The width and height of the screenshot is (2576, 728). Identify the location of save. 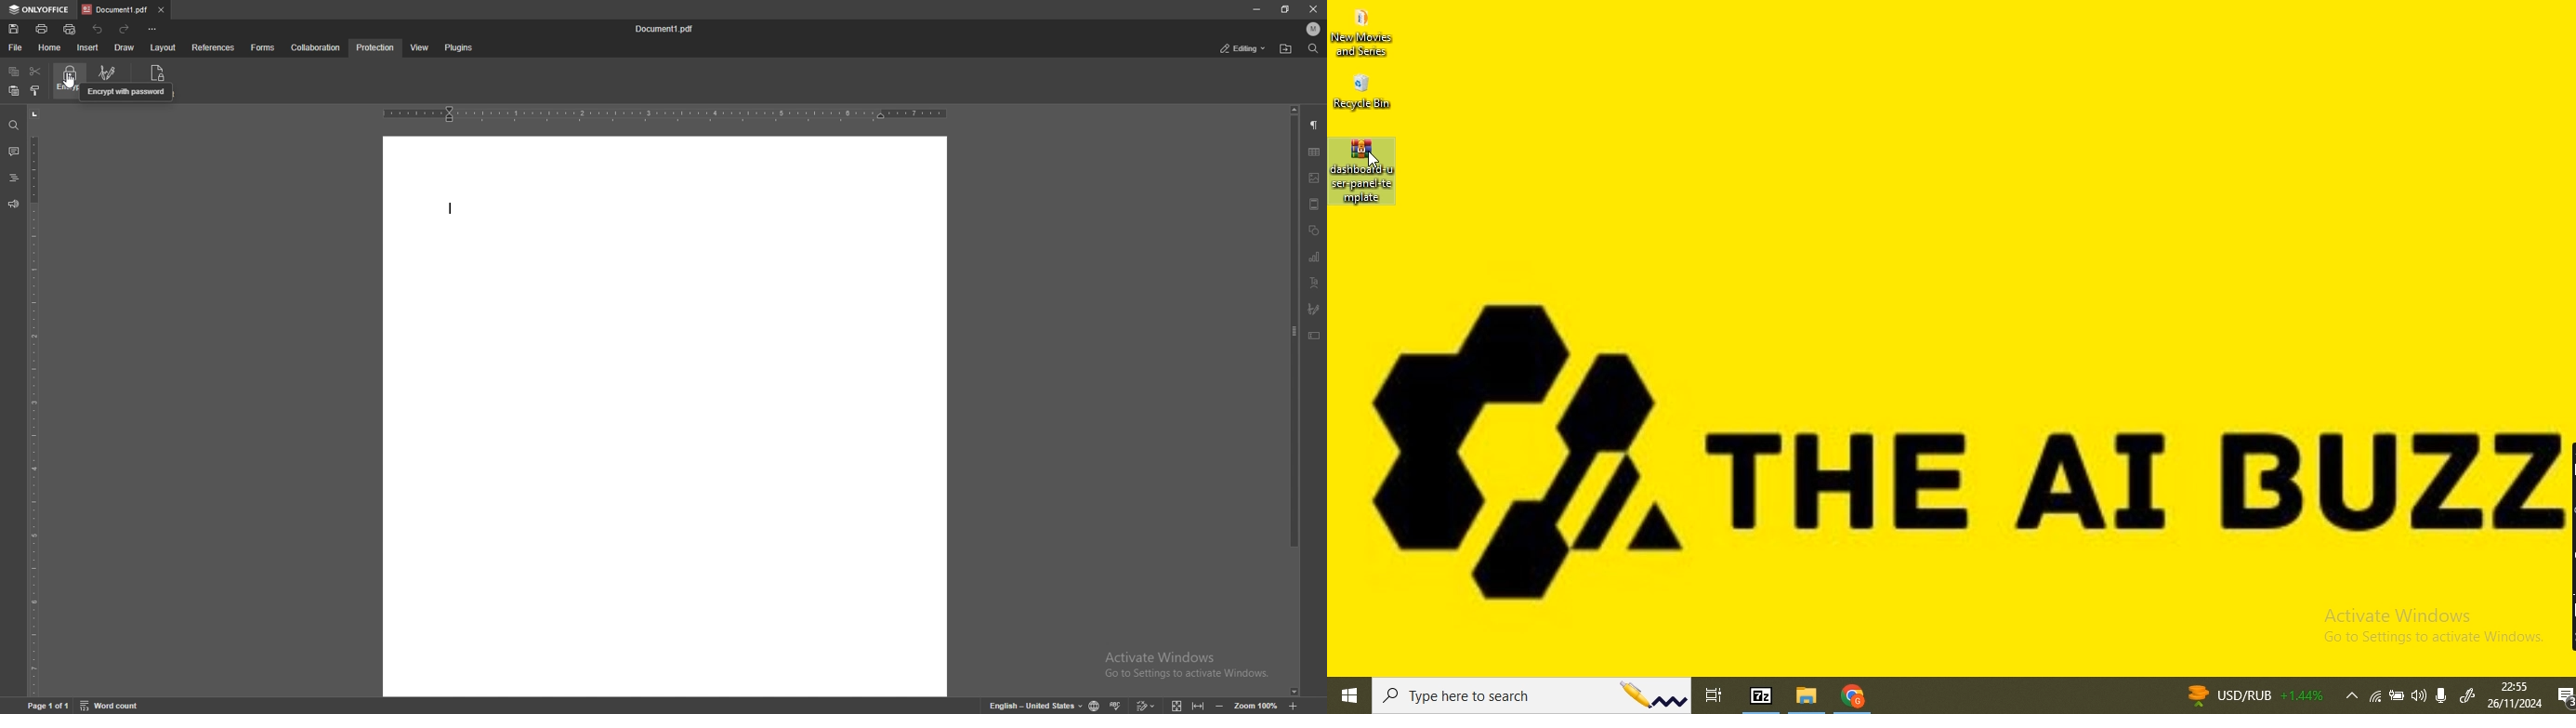
(14, 29).